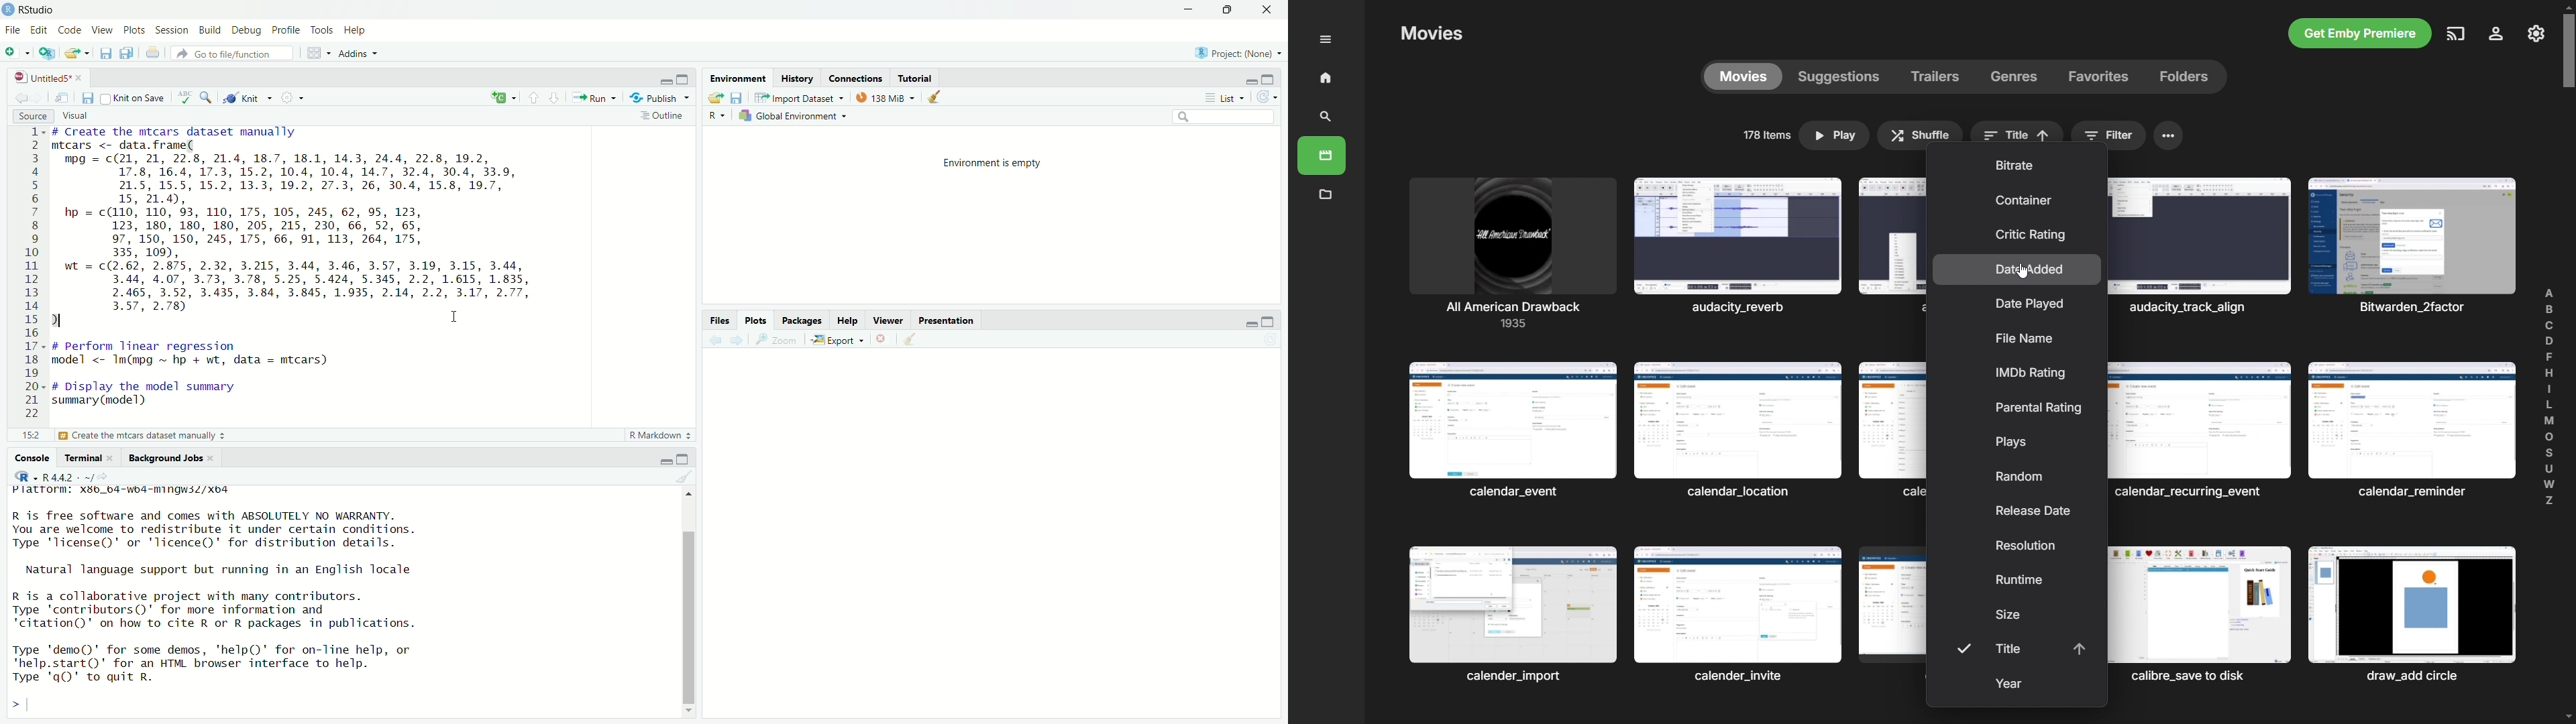 This screenshot has width=2576, height=728. Describe the element at coordinates (1511, 253) in the screenshot. I see `movies` at that location.